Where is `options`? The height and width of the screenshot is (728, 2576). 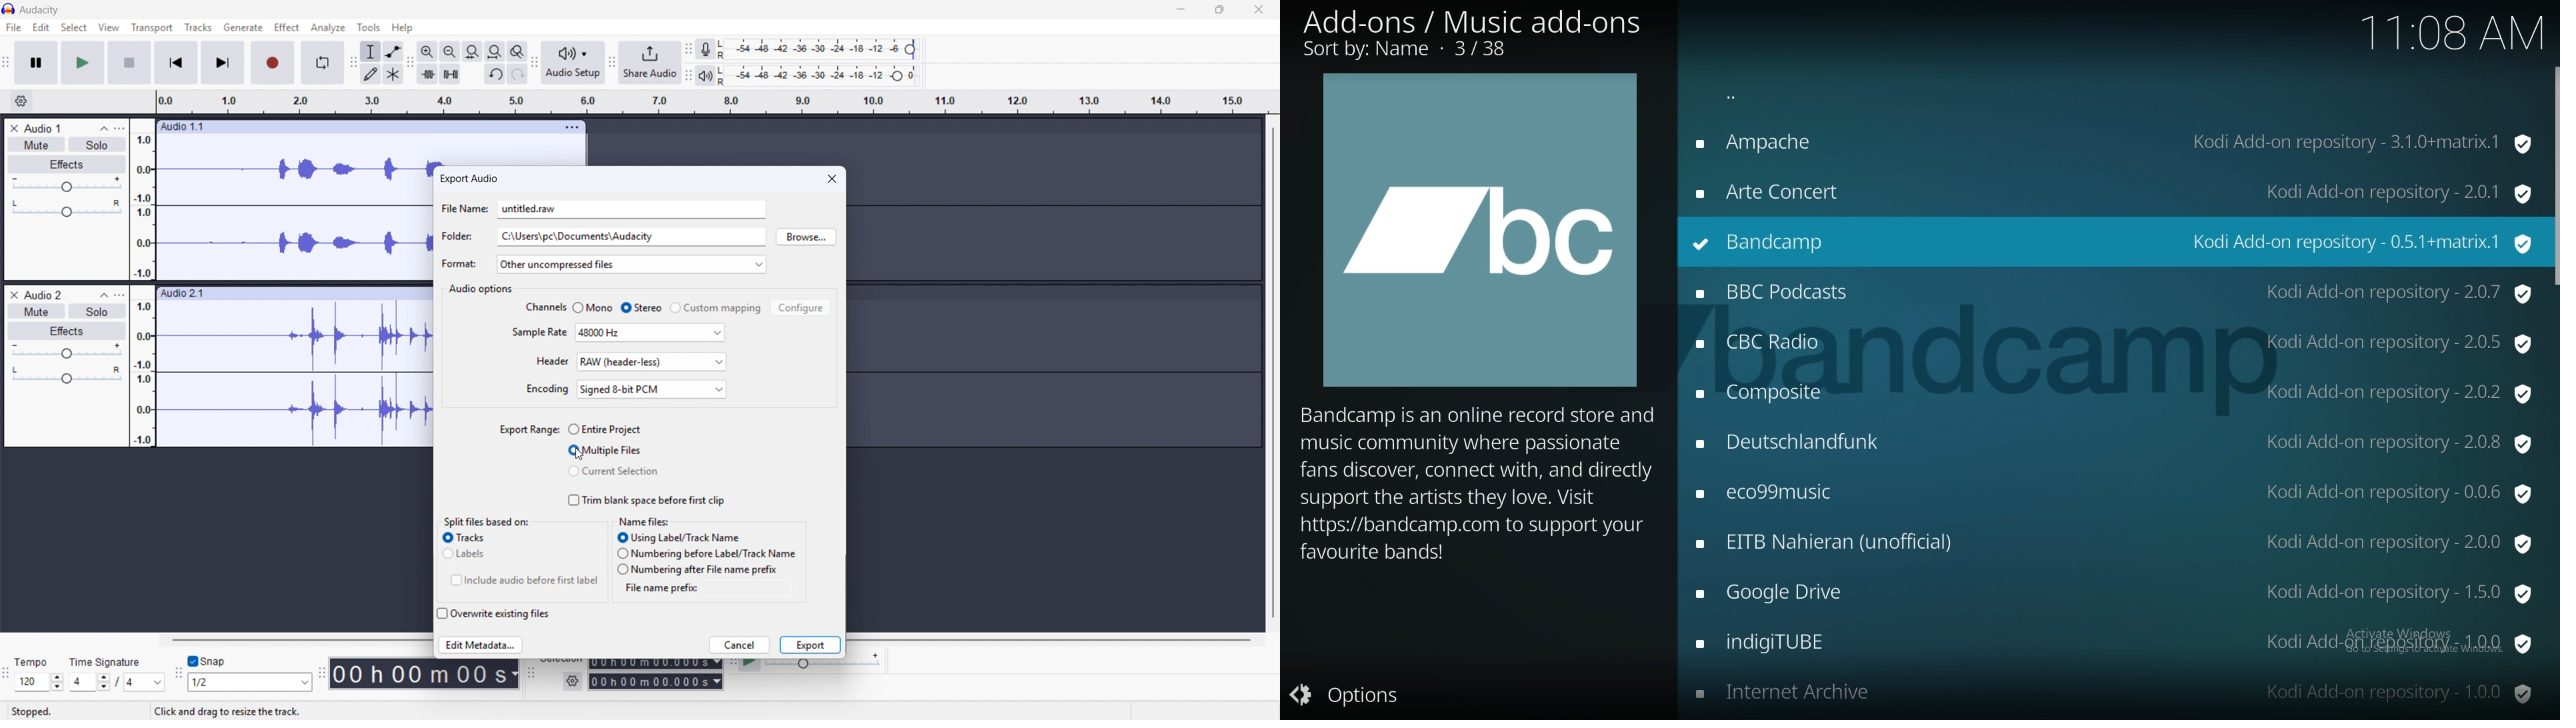
options is located at coordinates (1363, 694).